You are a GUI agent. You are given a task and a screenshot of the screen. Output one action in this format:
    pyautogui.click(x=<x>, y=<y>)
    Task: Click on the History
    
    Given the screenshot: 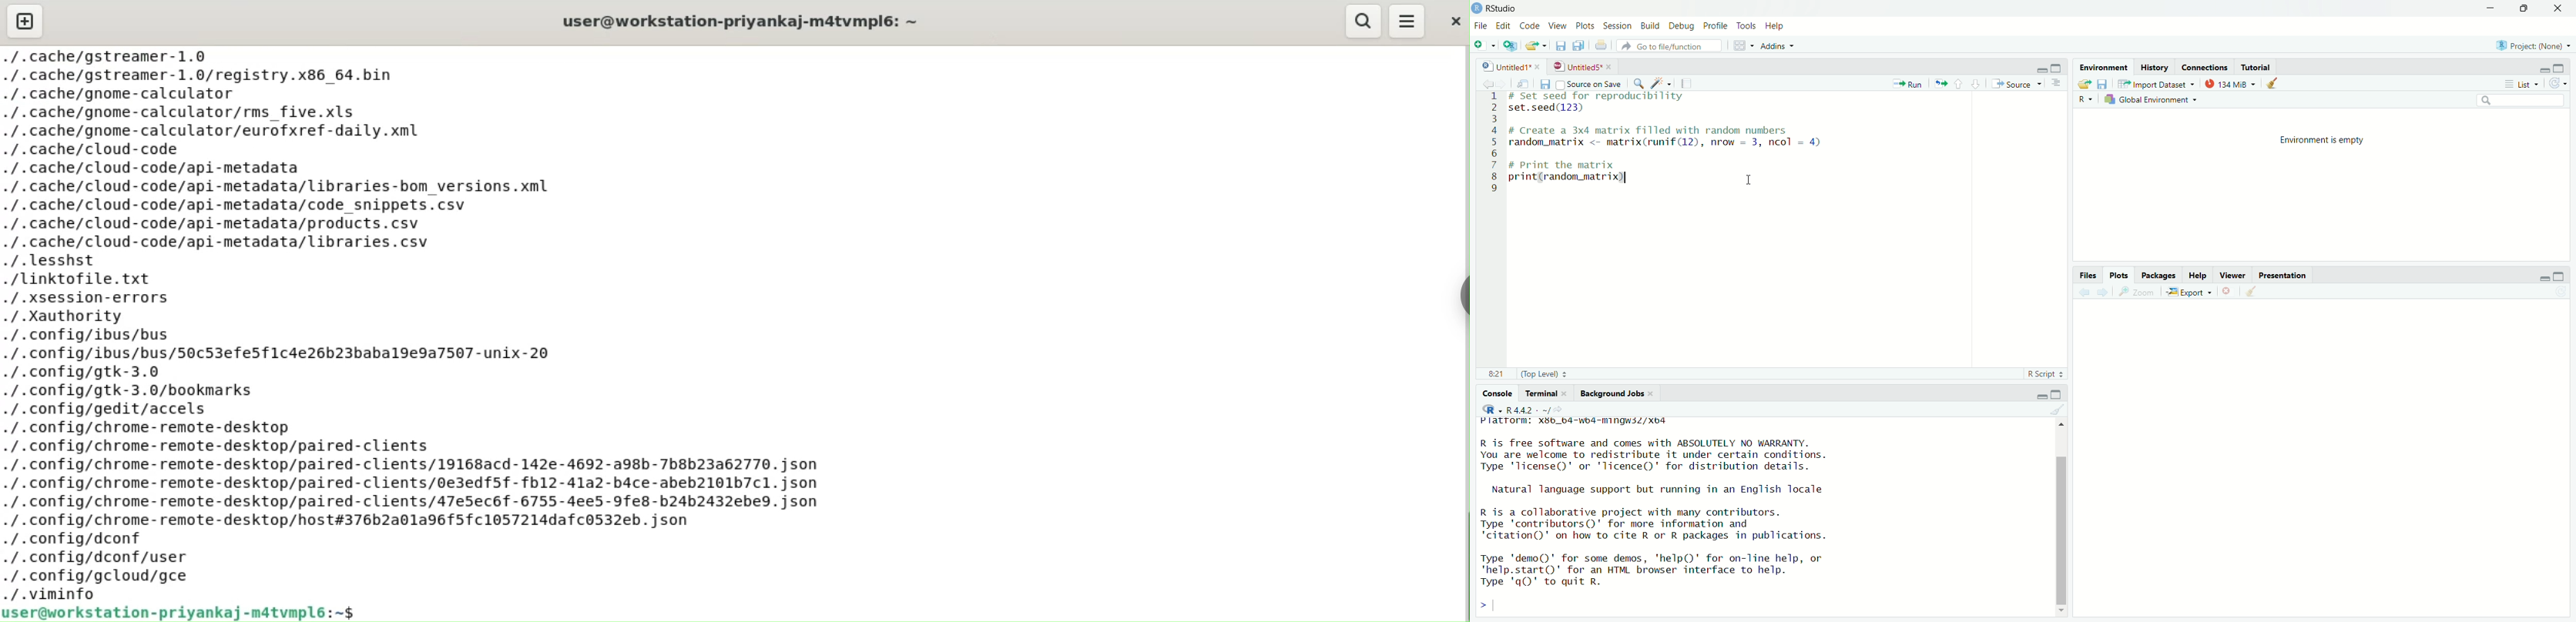 What is the action you would take?
    pyautogui.click(x=2157, y=67)
    